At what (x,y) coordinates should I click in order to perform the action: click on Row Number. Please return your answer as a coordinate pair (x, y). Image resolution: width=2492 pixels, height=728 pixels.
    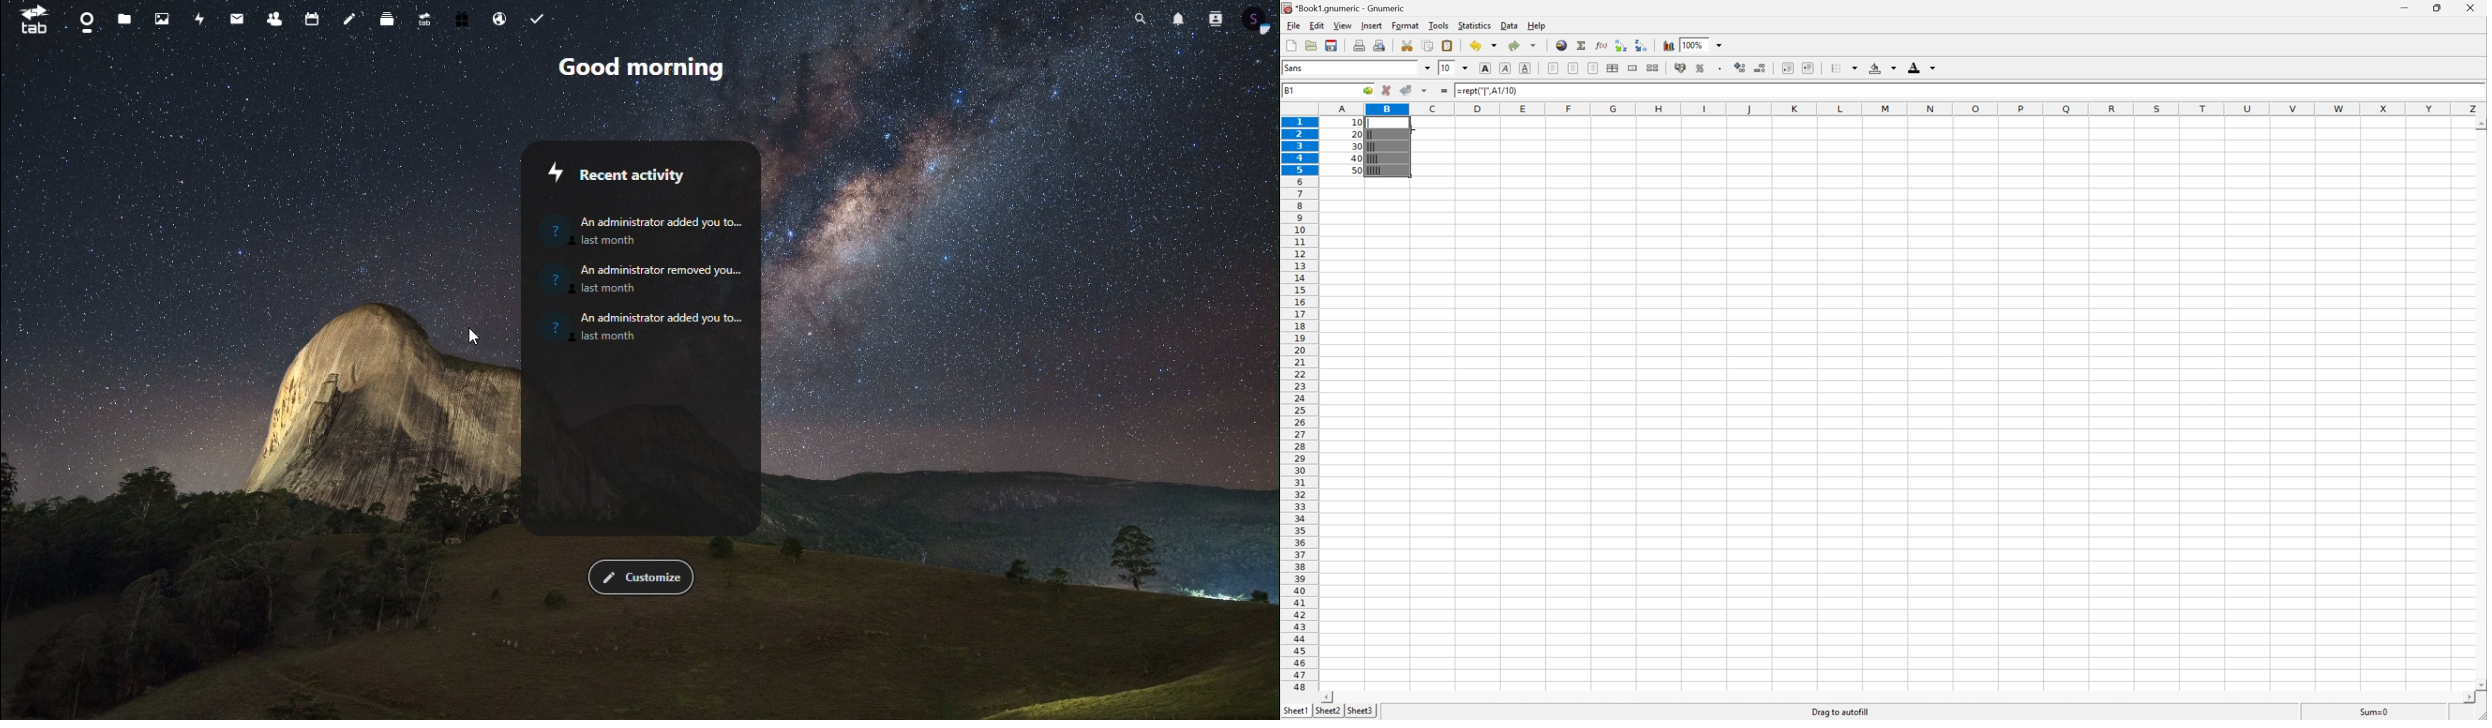
    Looking at the image, I should click on (1299, 405).